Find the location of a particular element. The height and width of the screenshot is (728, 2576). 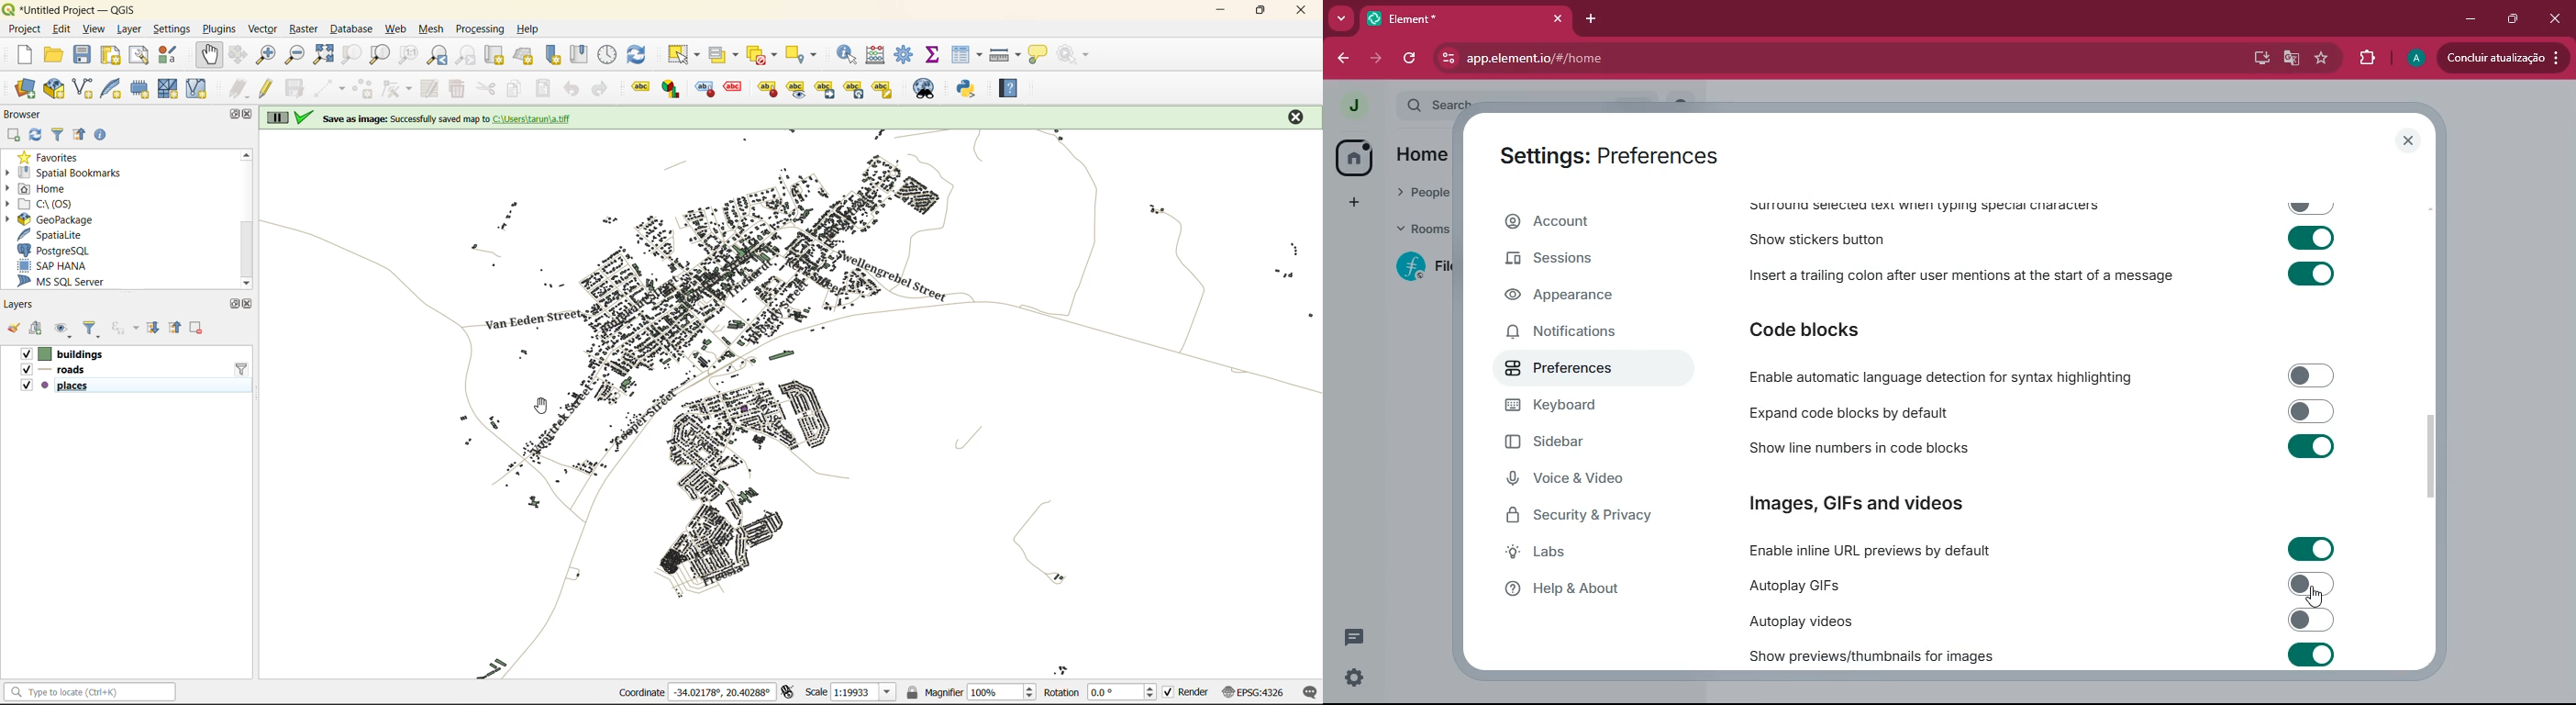

preferences is located at coordinates (1577, 372).